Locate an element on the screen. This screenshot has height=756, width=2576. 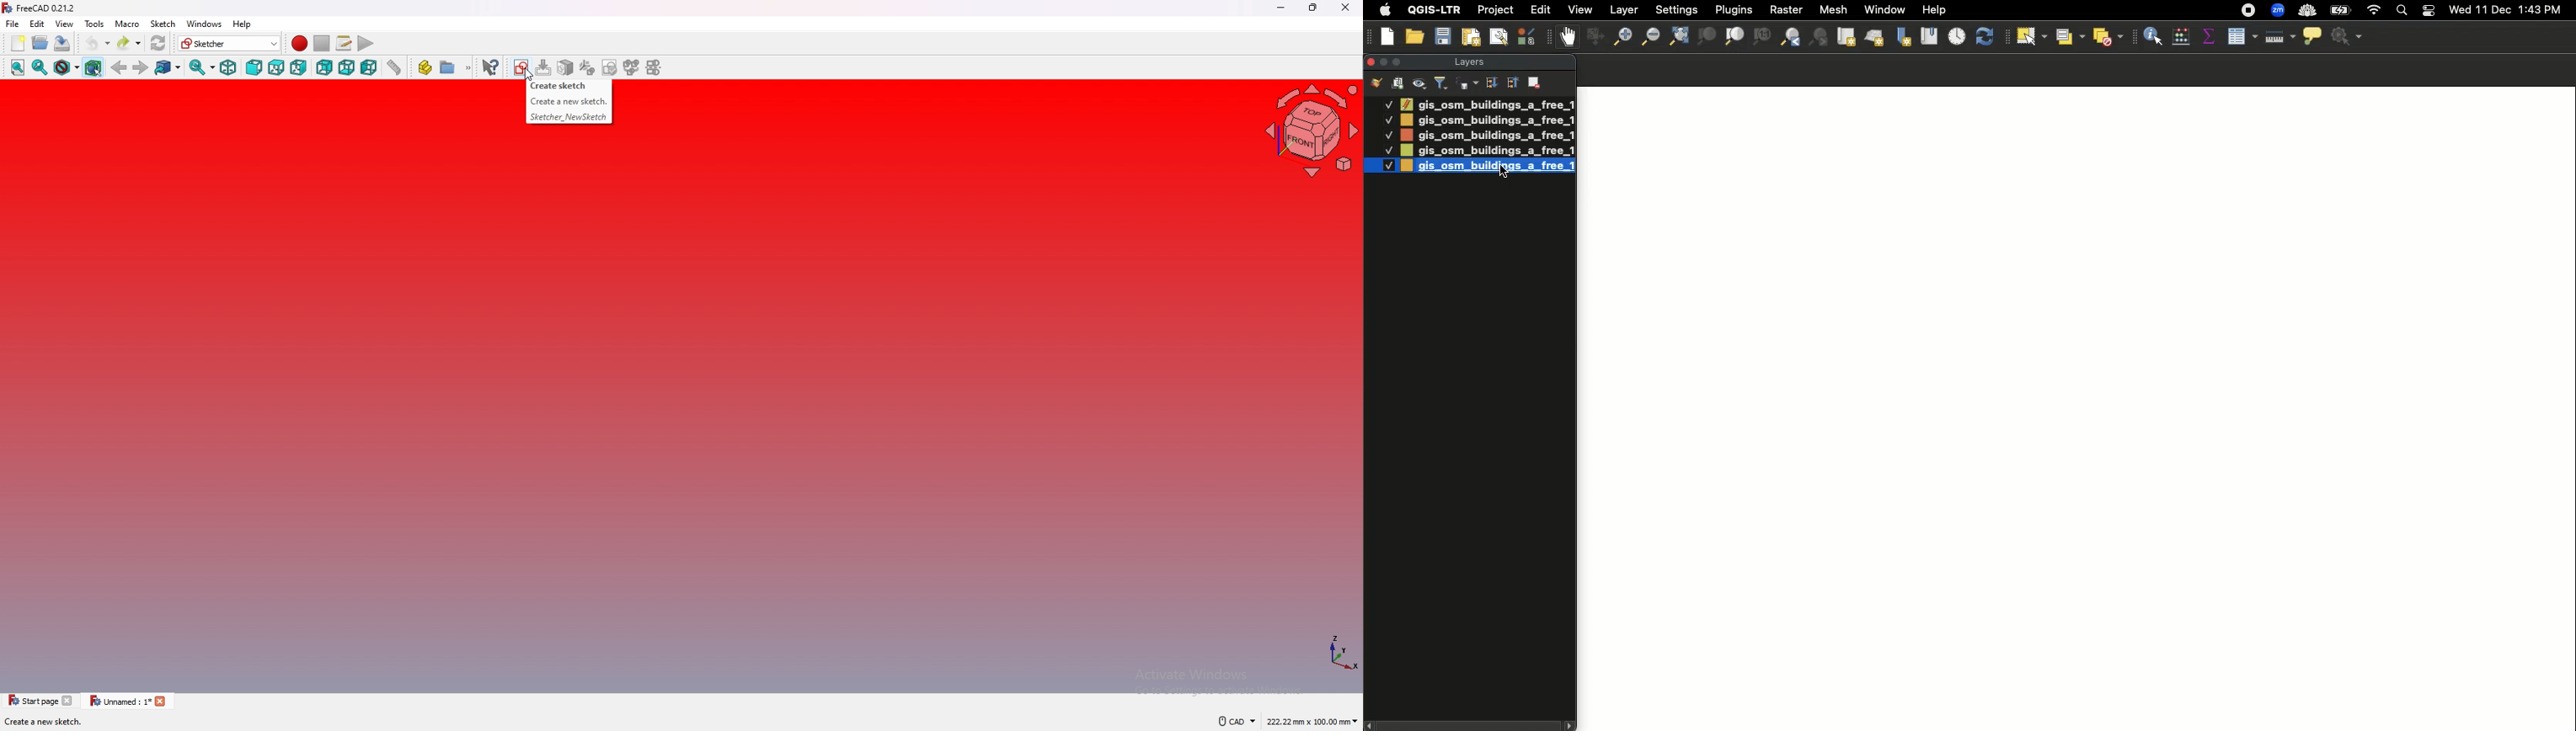
top is located at coordinates (276, 67).